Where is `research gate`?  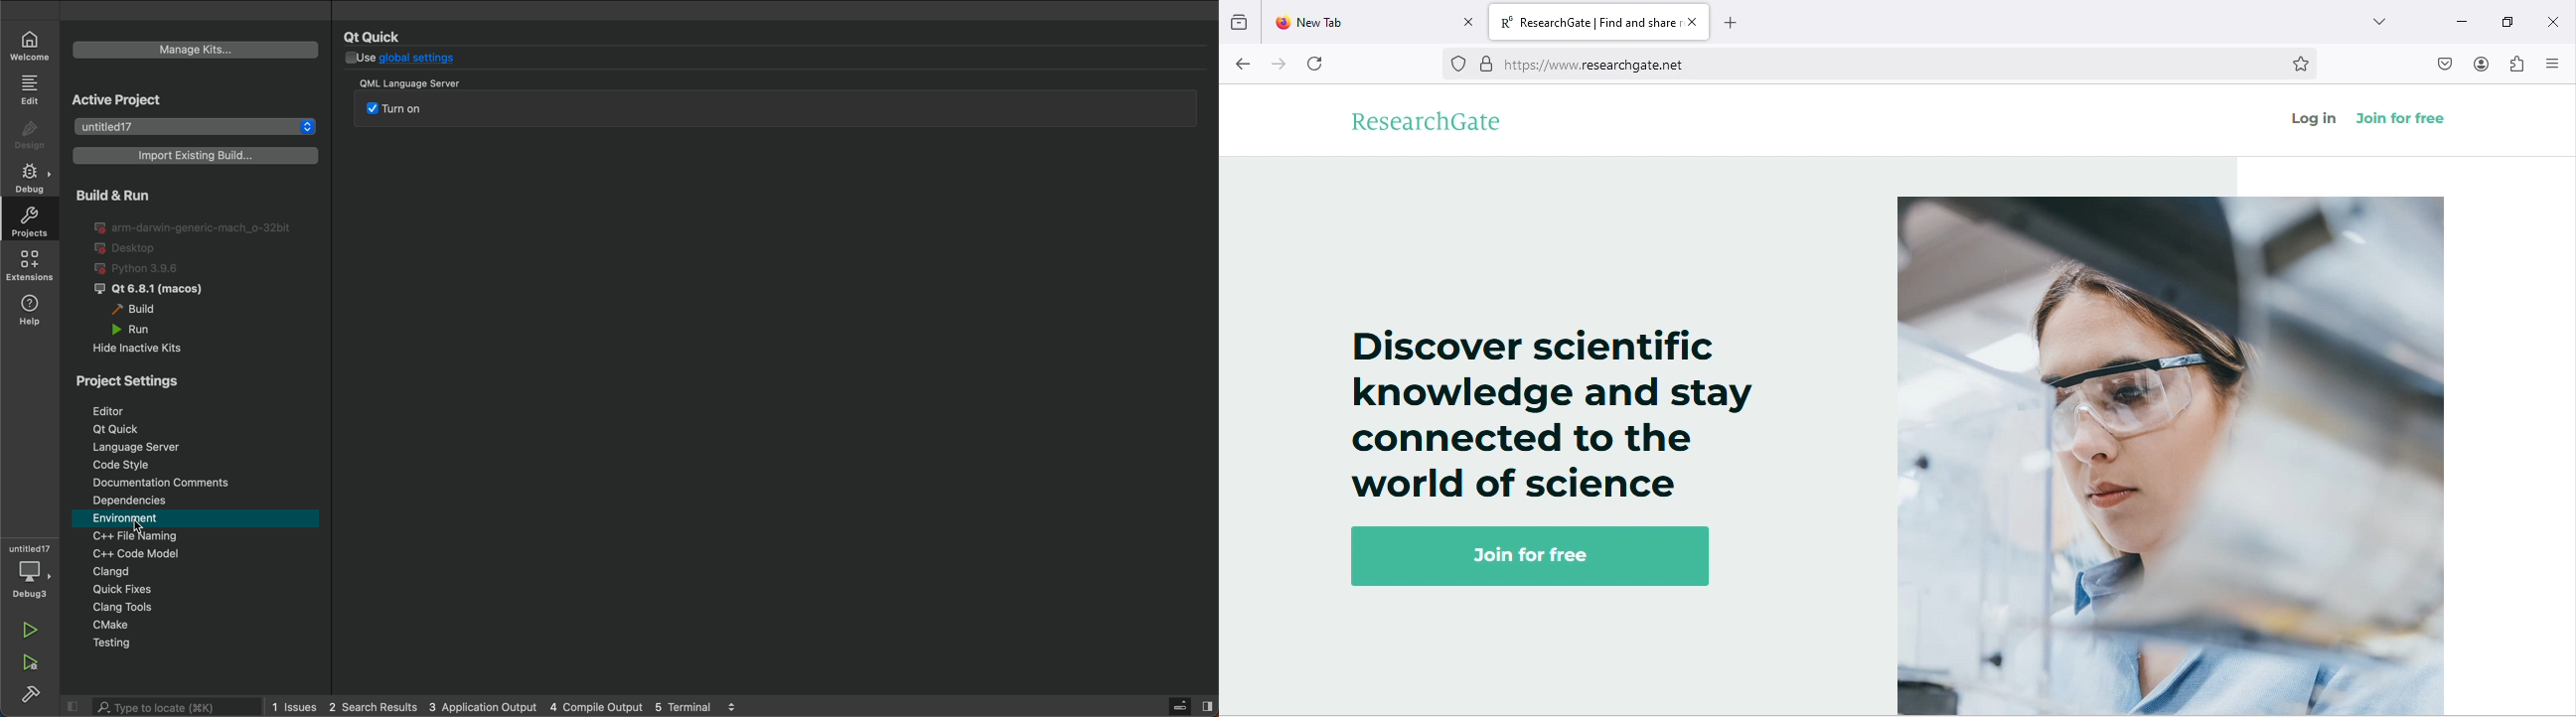
research gate is located at coordinates (1437, 123).